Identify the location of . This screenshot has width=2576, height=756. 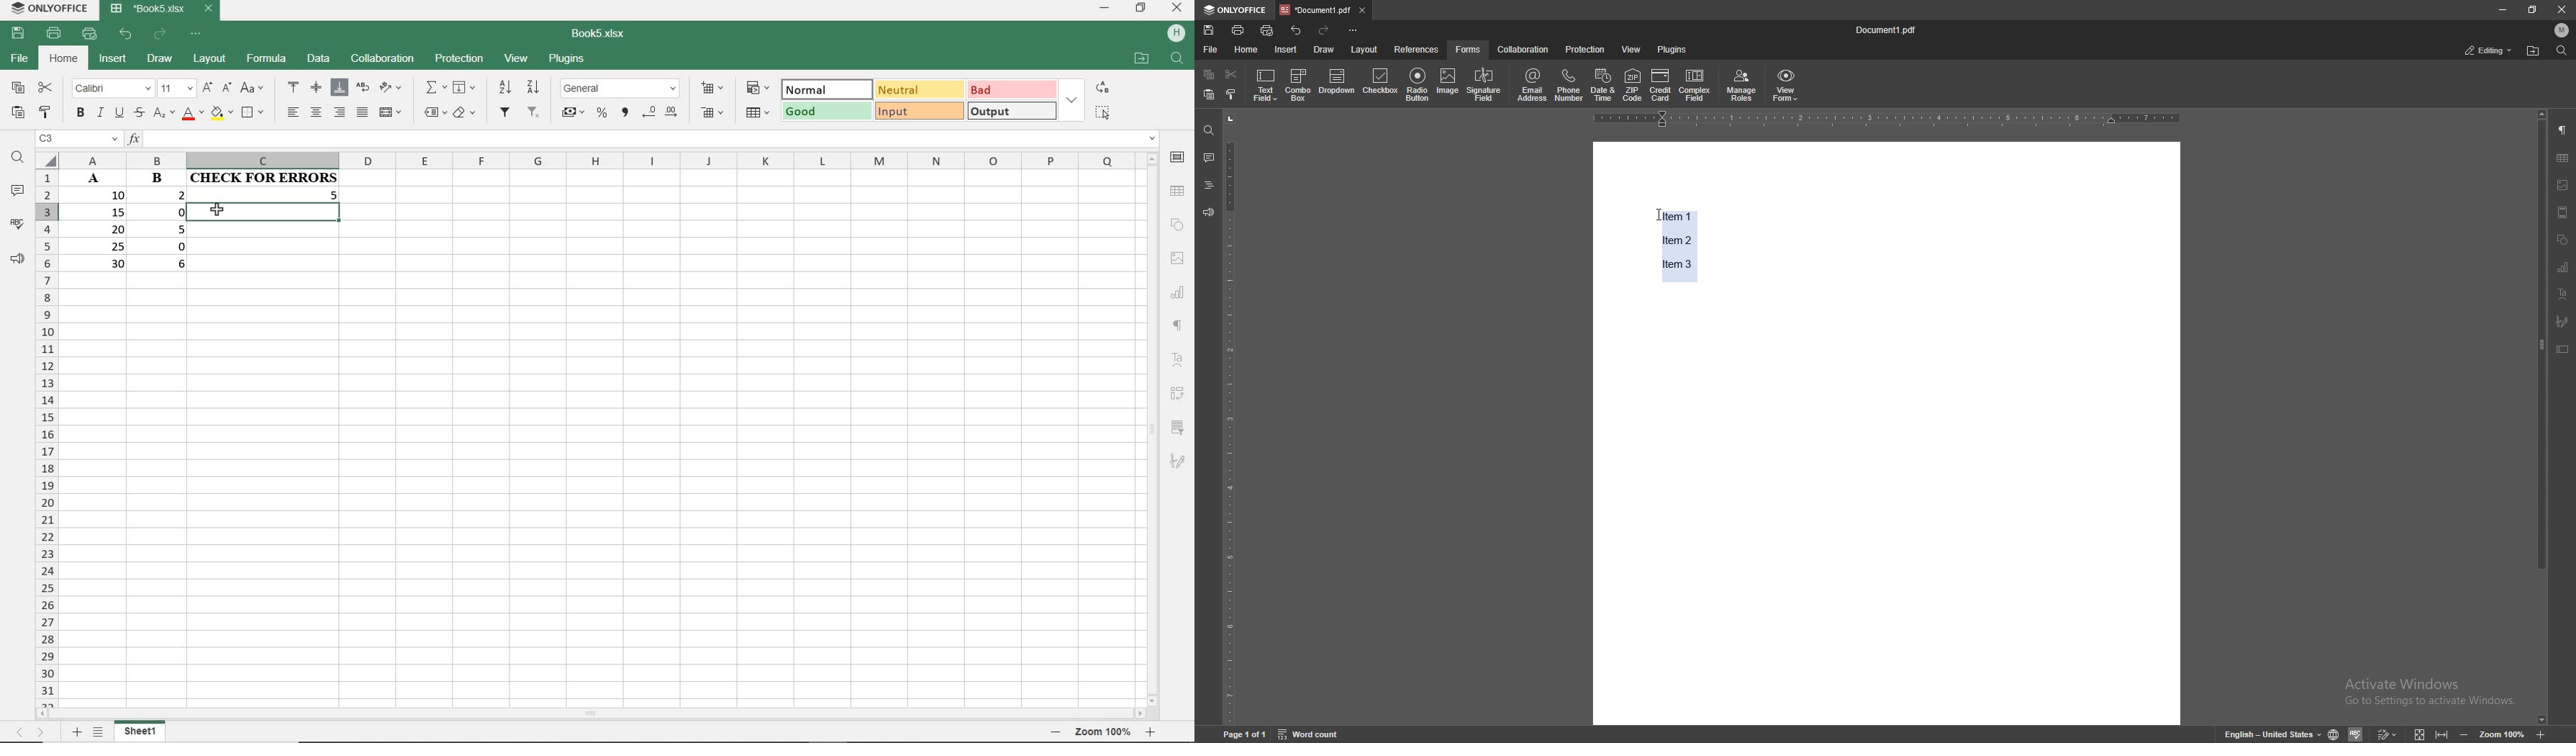
(31, 732).